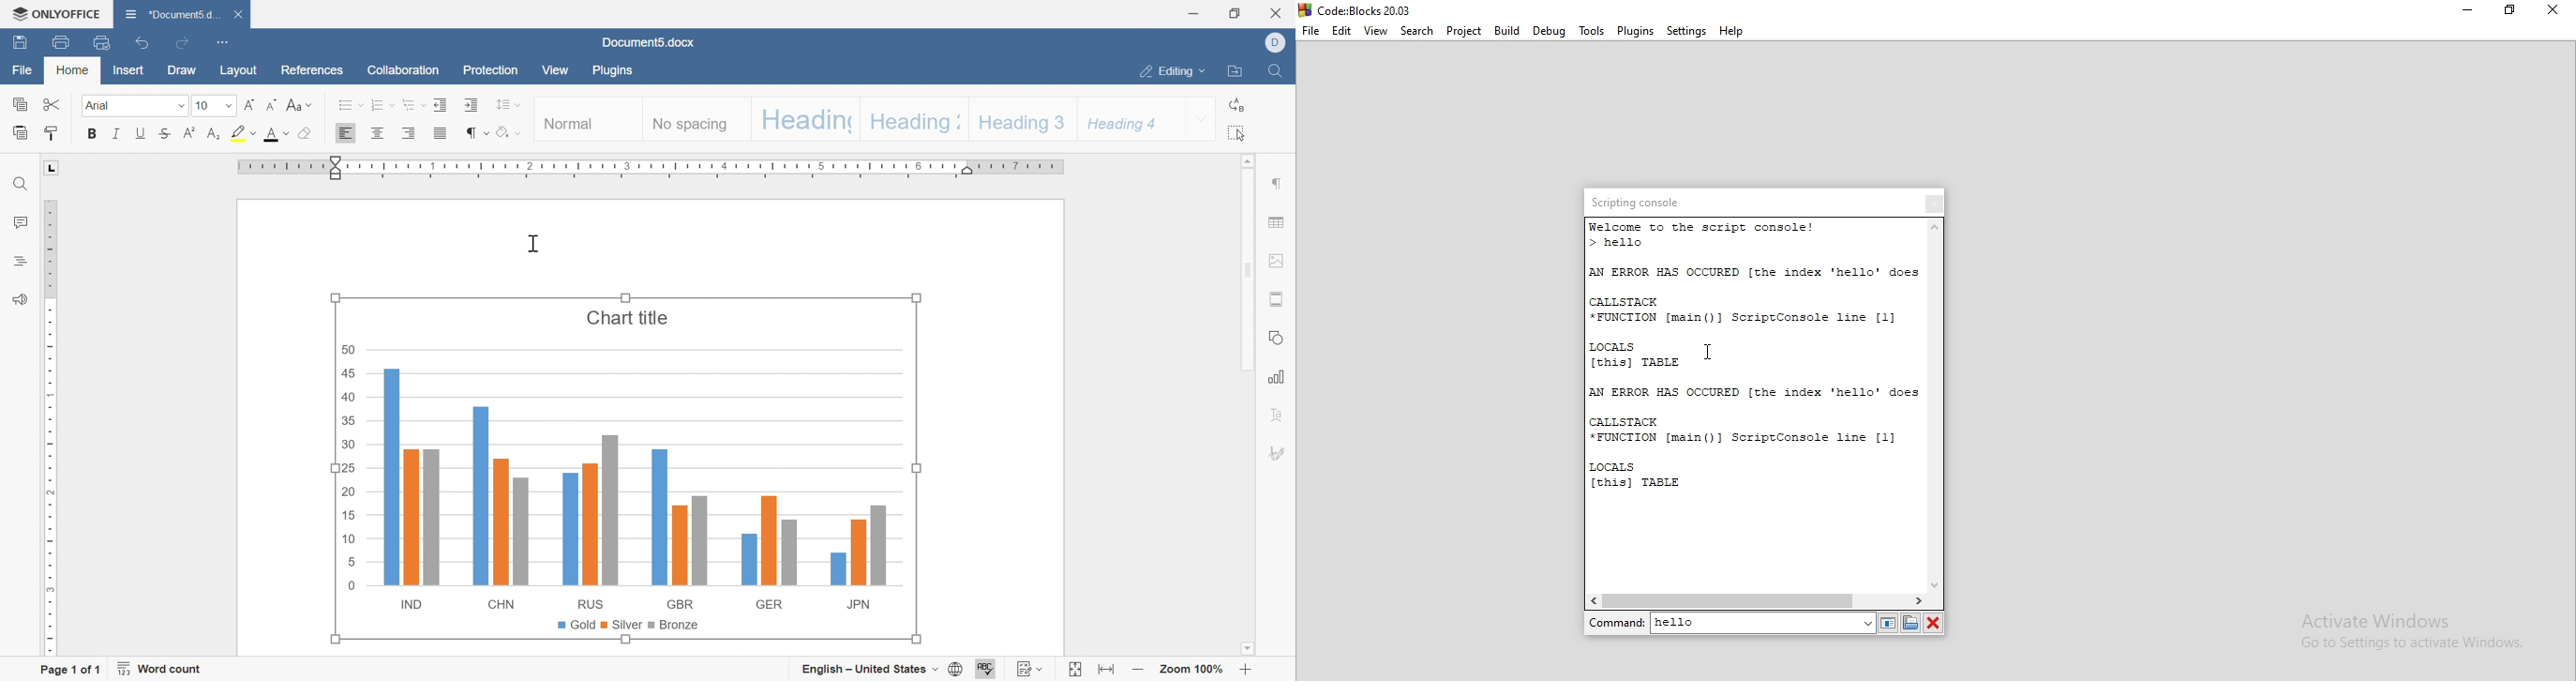  Describe the element at coordinates (299, 105) in the screenshot. I see `Change case` at that location.